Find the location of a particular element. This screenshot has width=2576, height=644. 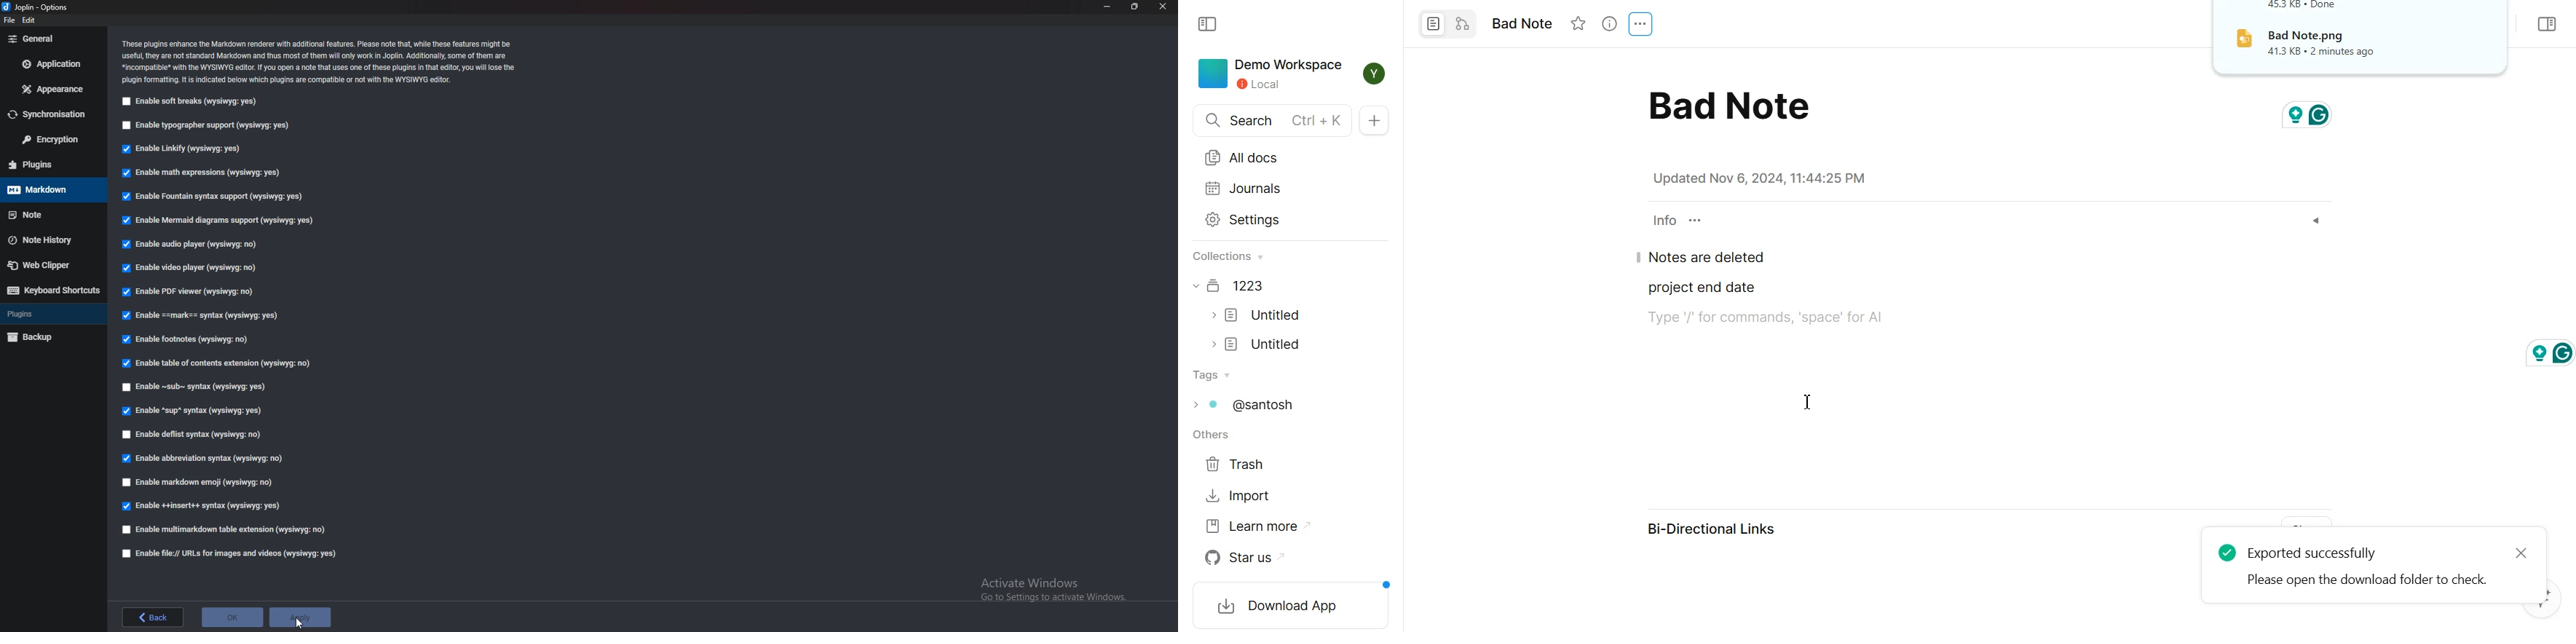

enable abbreviation syntax is located at coordinates (210, 458).